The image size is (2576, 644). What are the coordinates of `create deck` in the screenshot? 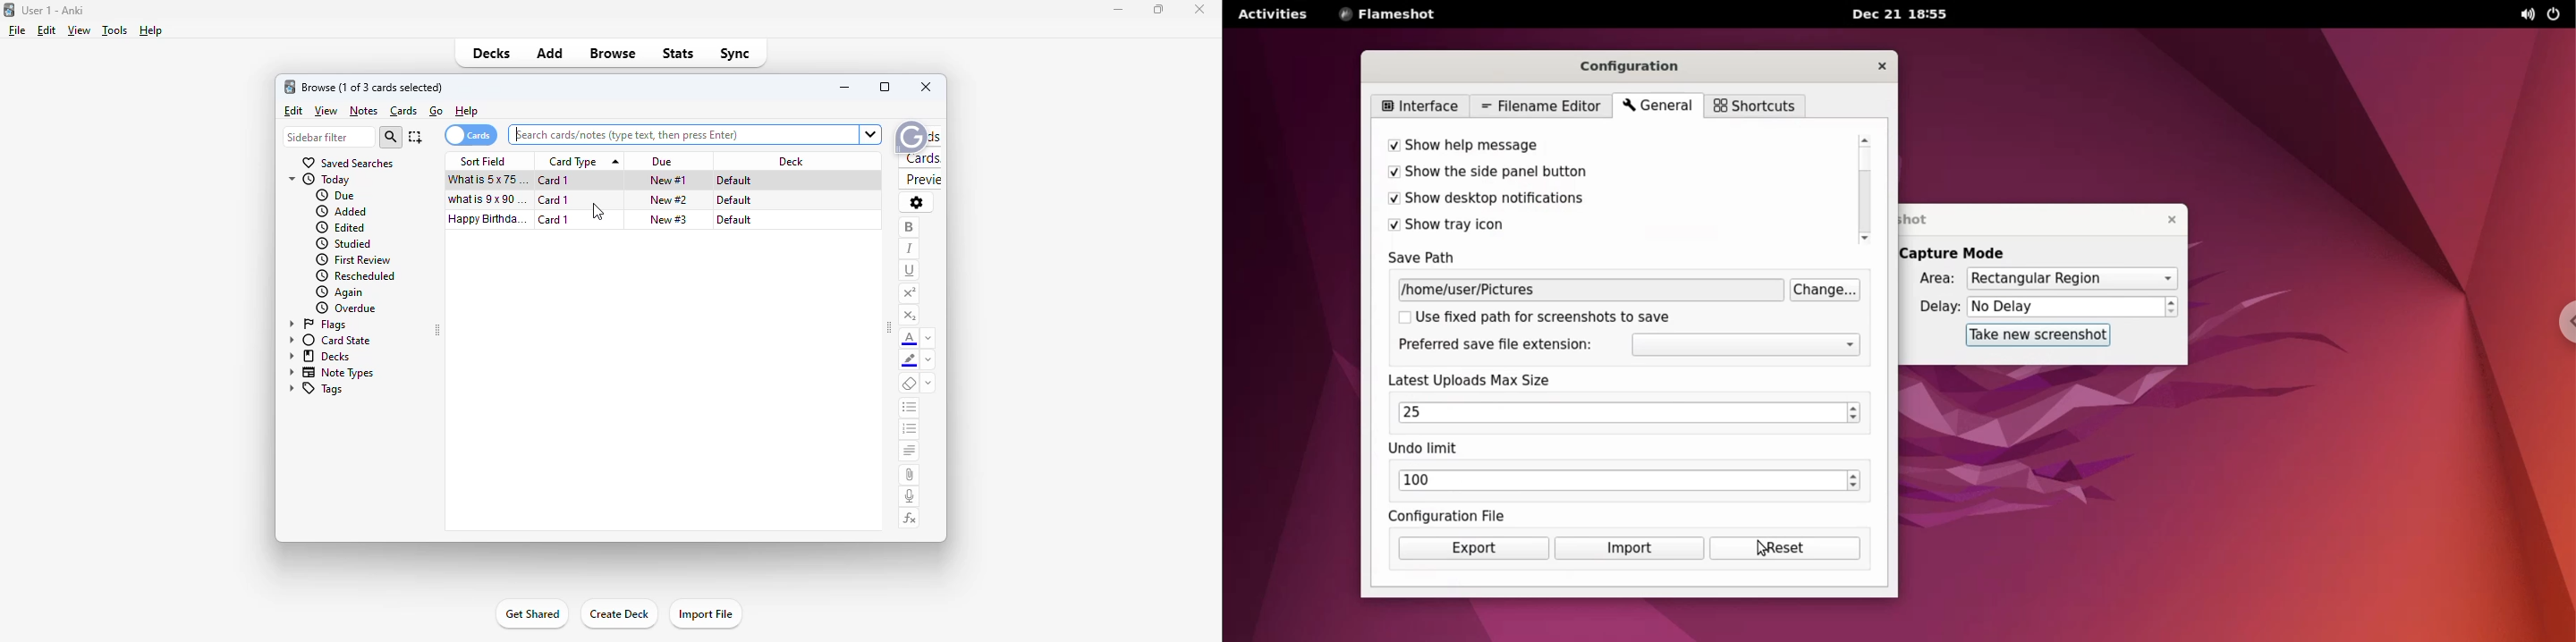 It's located at (617, 612).